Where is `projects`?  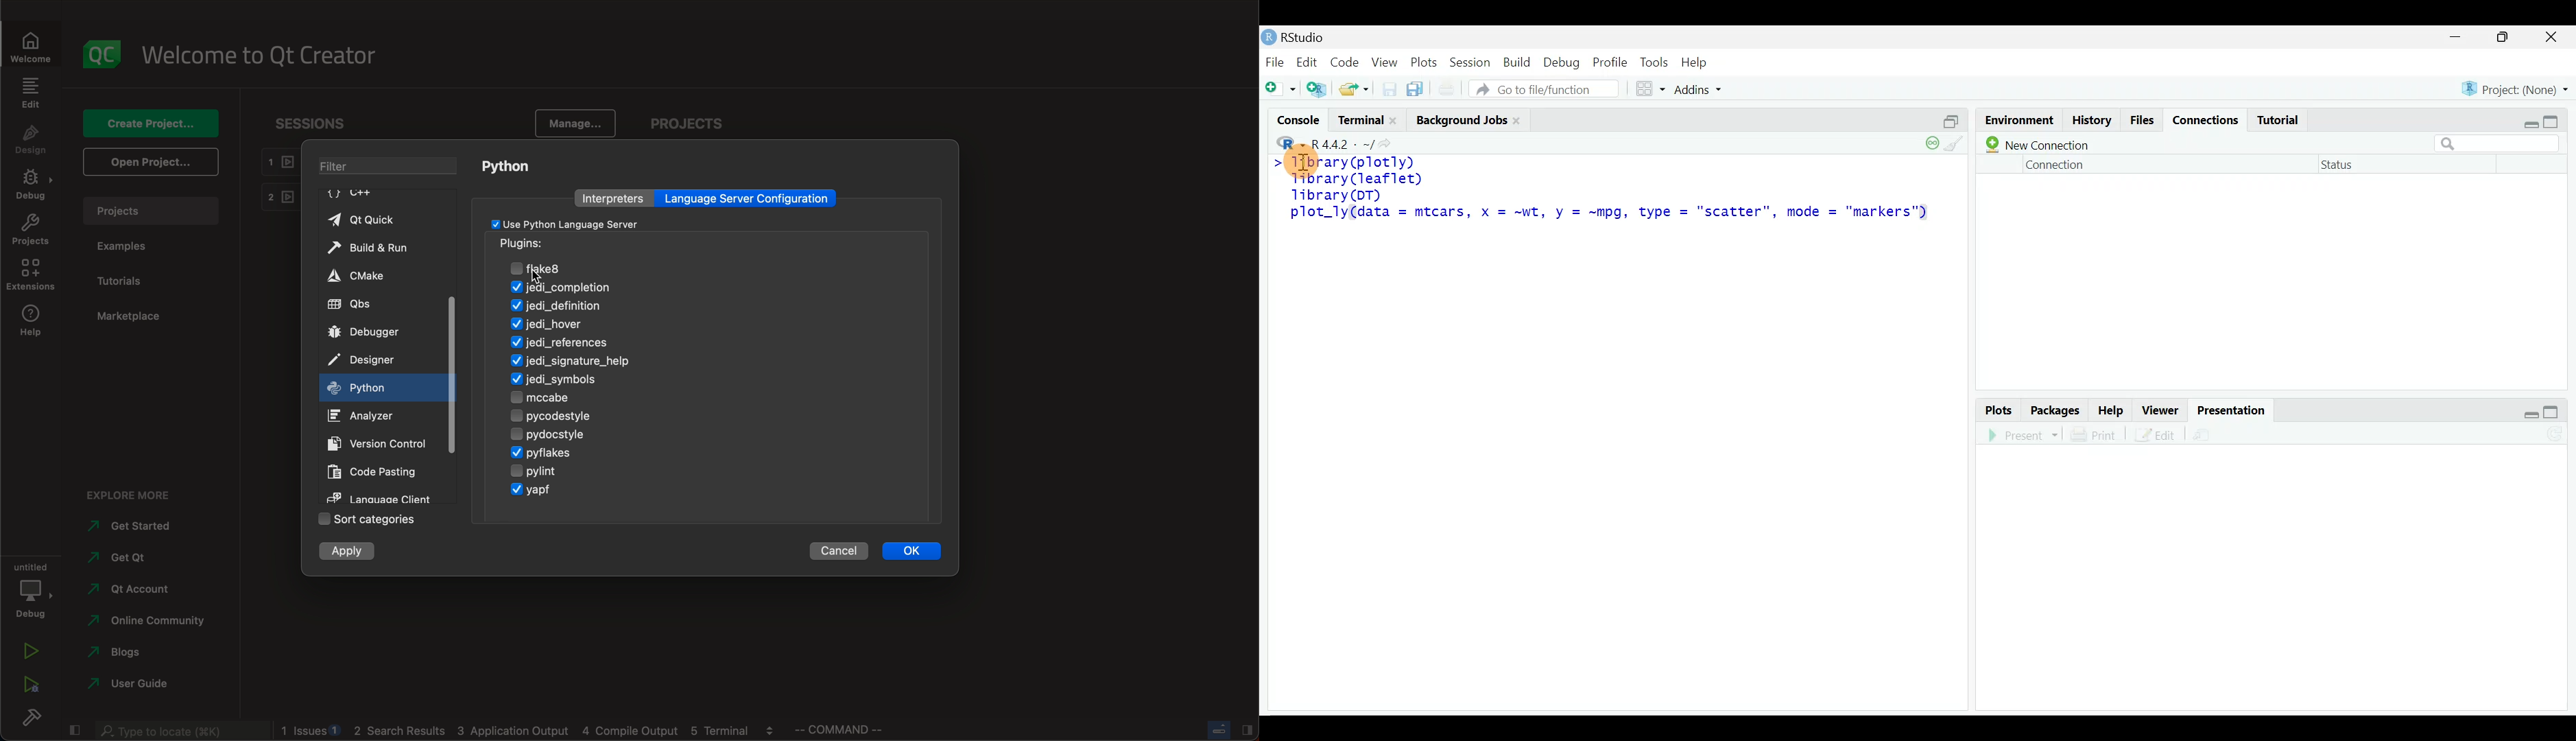 projects is located at coordinates (687, 122).